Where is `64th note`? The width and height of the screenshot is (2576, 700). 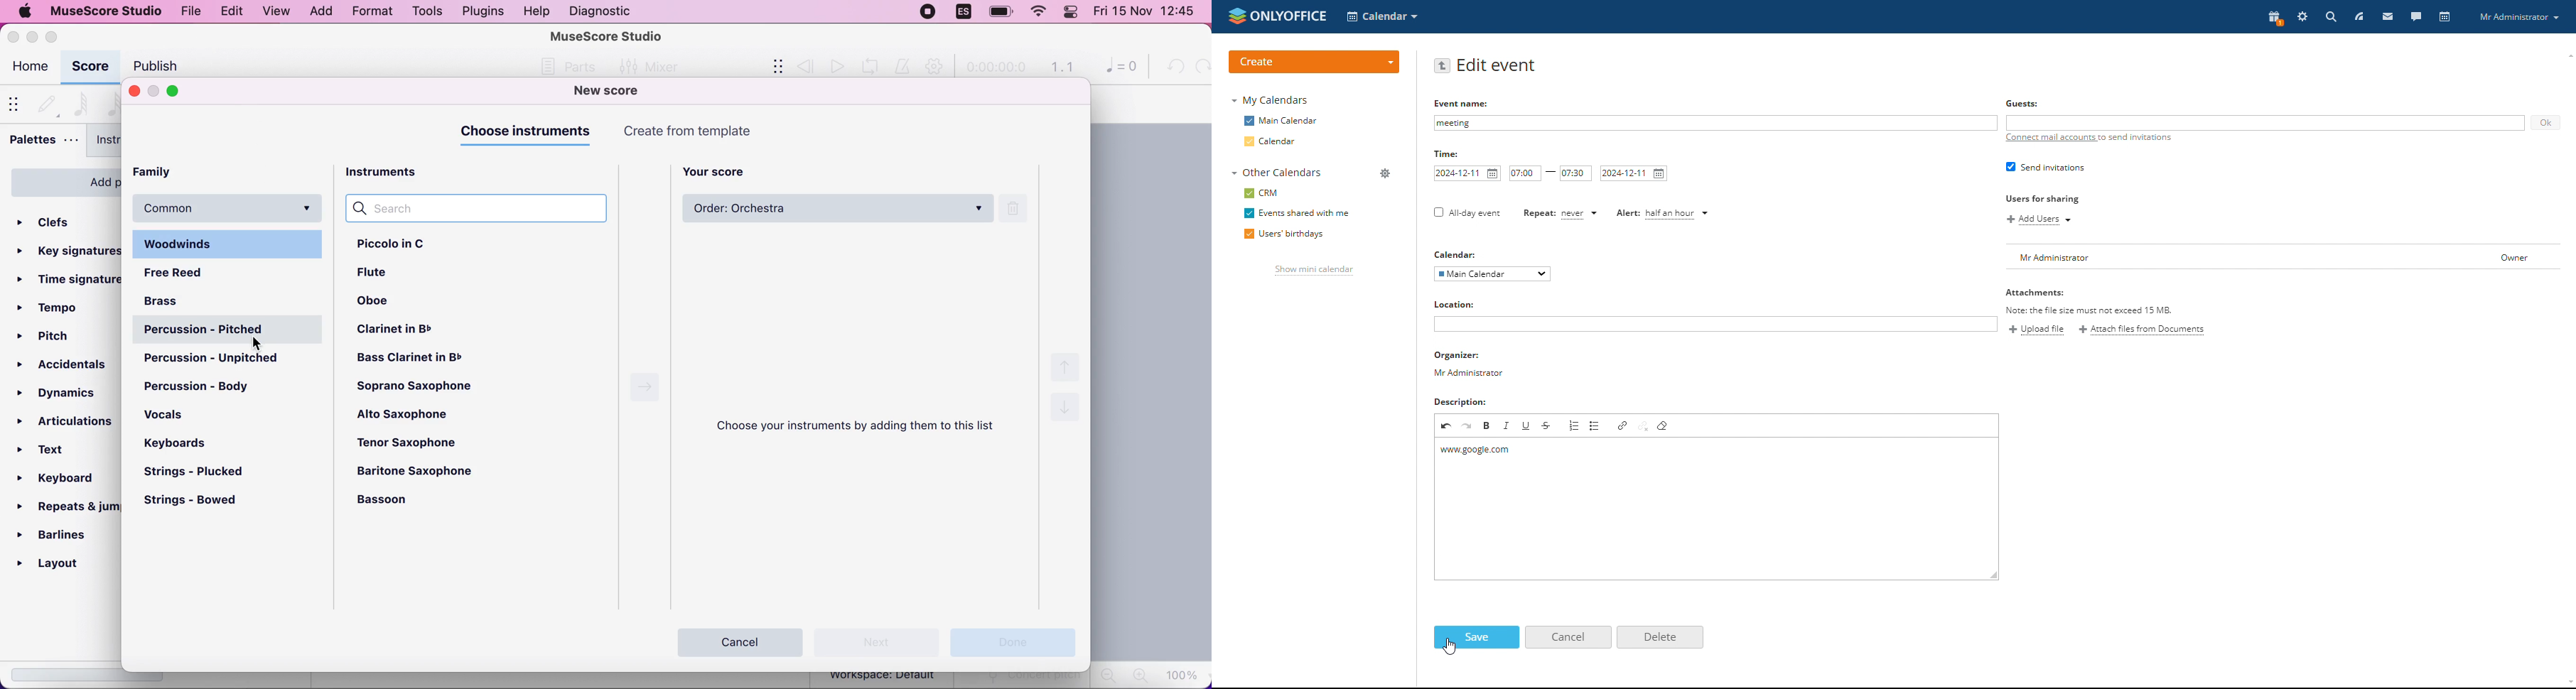 64th note is located at coordinates (81, 103).